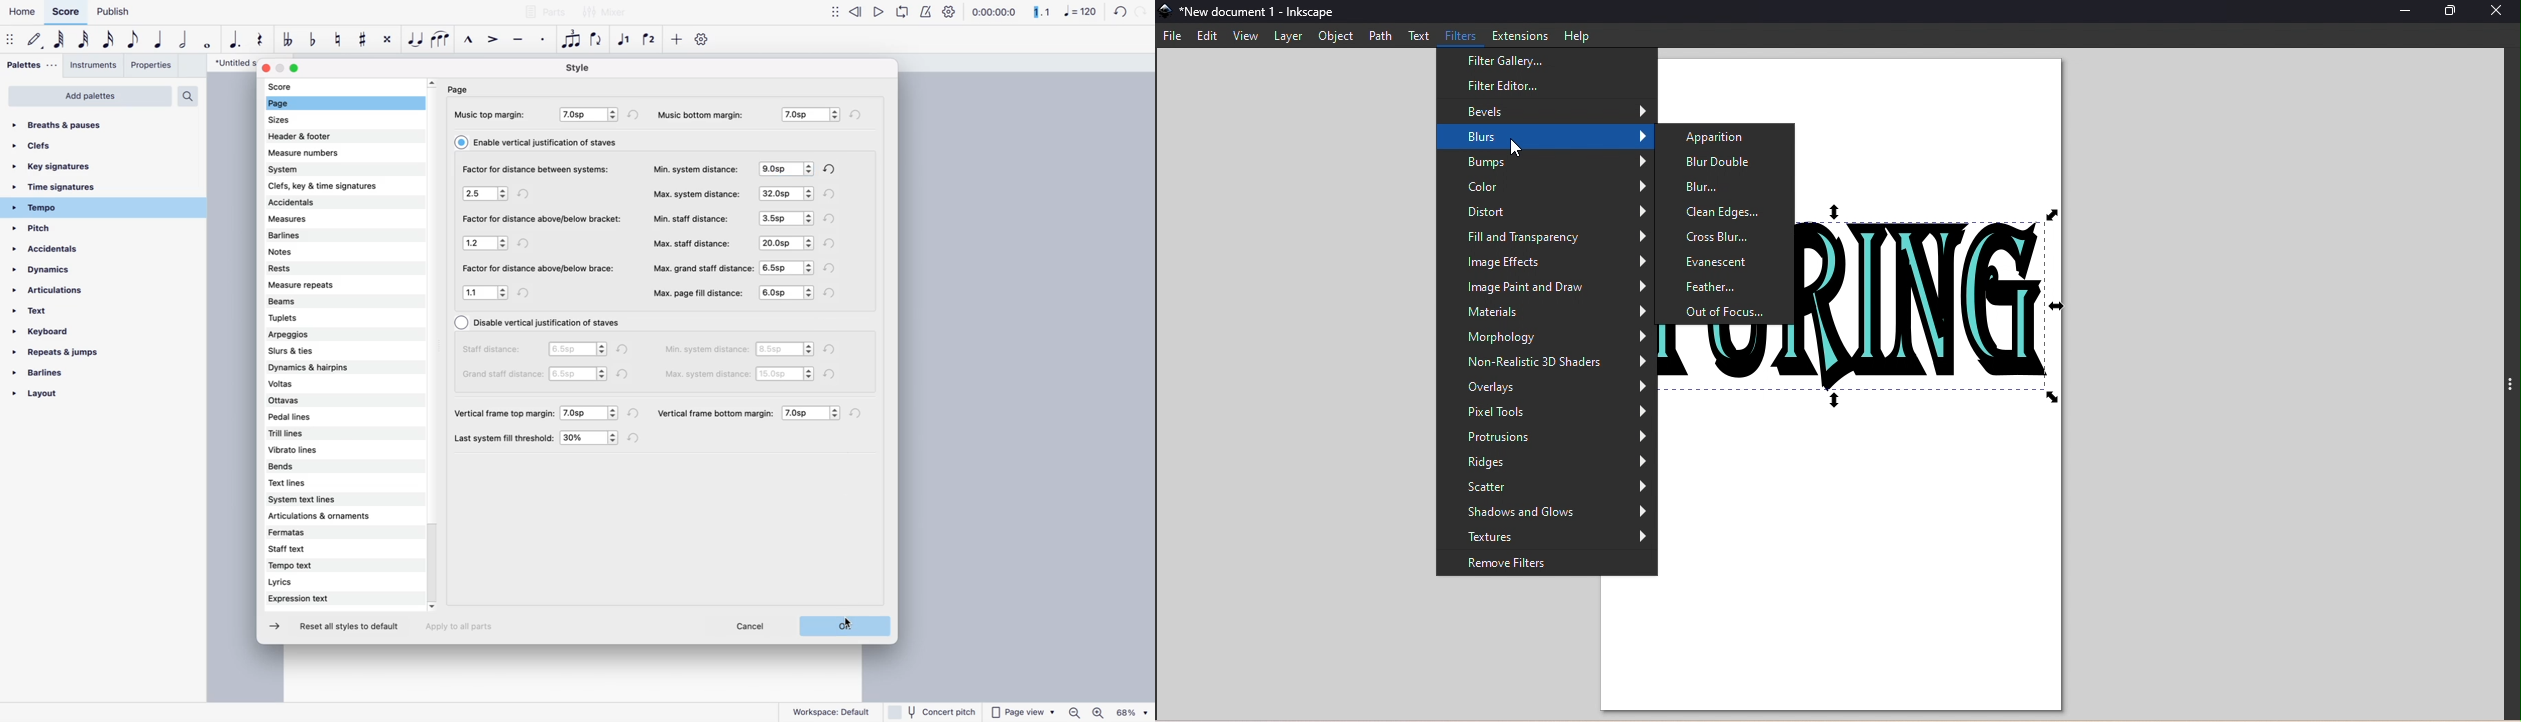 This screenshot has width=2548, height=728. I want to click on Distort, so click(1550, 208).